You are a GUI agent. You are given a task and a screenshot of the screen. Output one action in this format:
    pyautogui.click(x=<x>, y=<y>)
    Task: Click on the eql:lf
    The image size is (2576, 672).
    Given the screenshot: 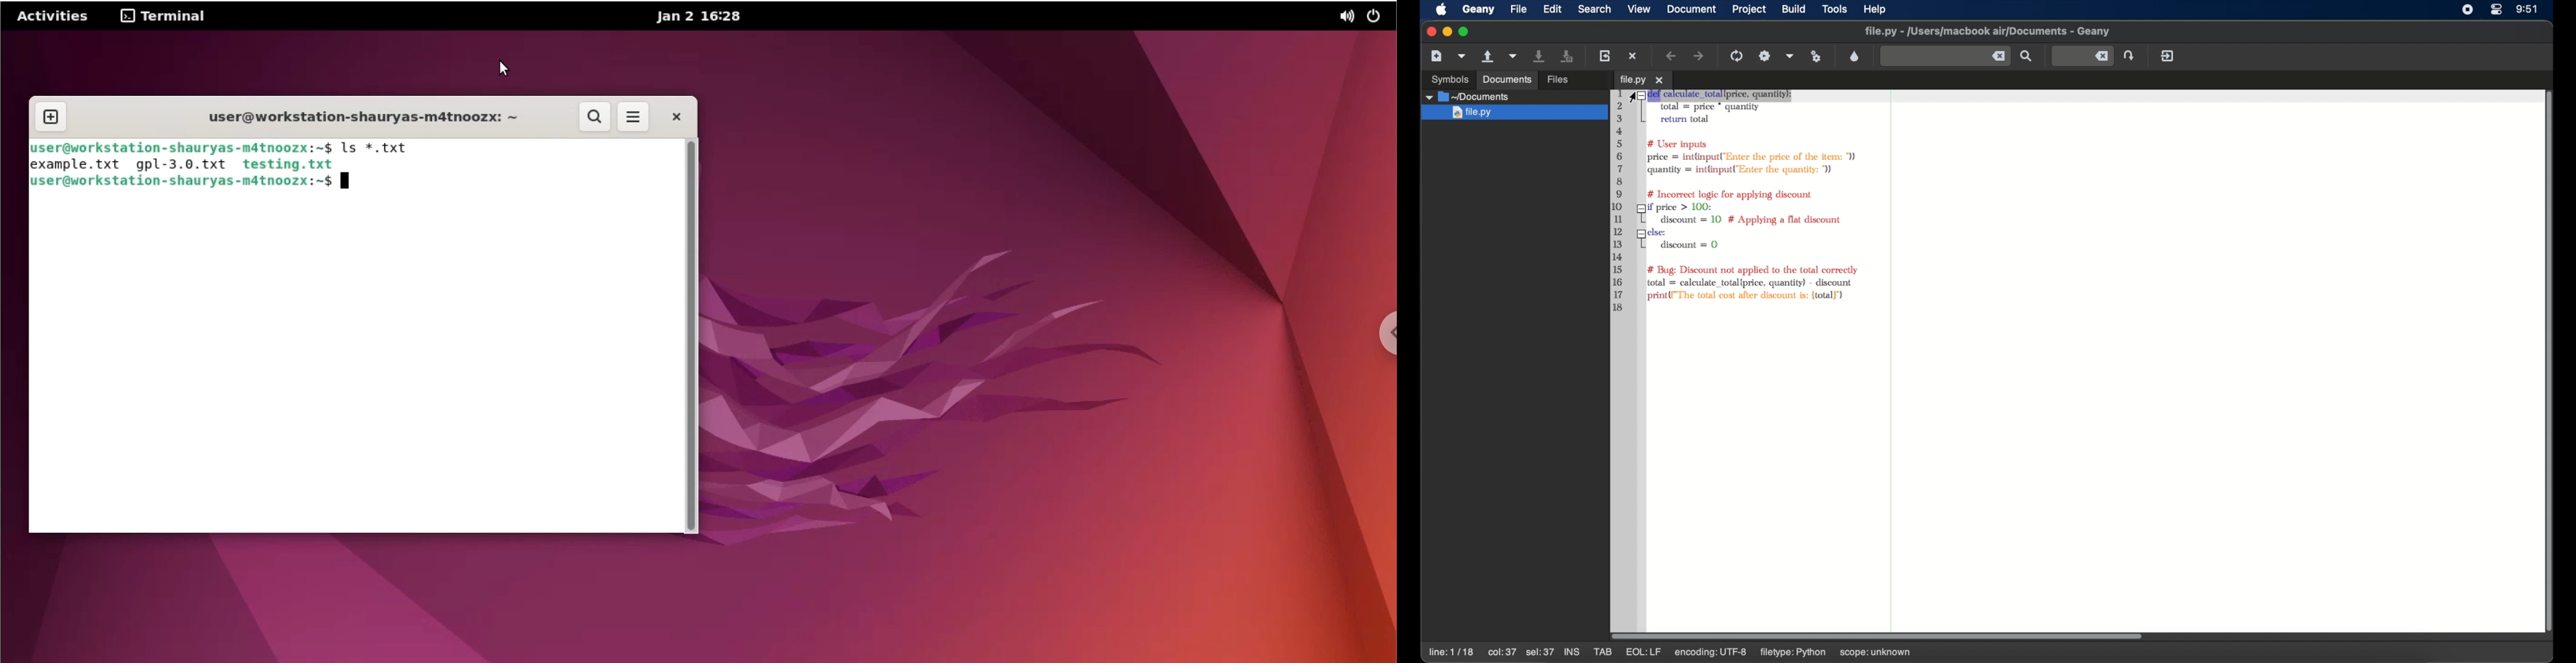 What is the action you would take?
    pyautogui.click(x=1643, y=652)
    